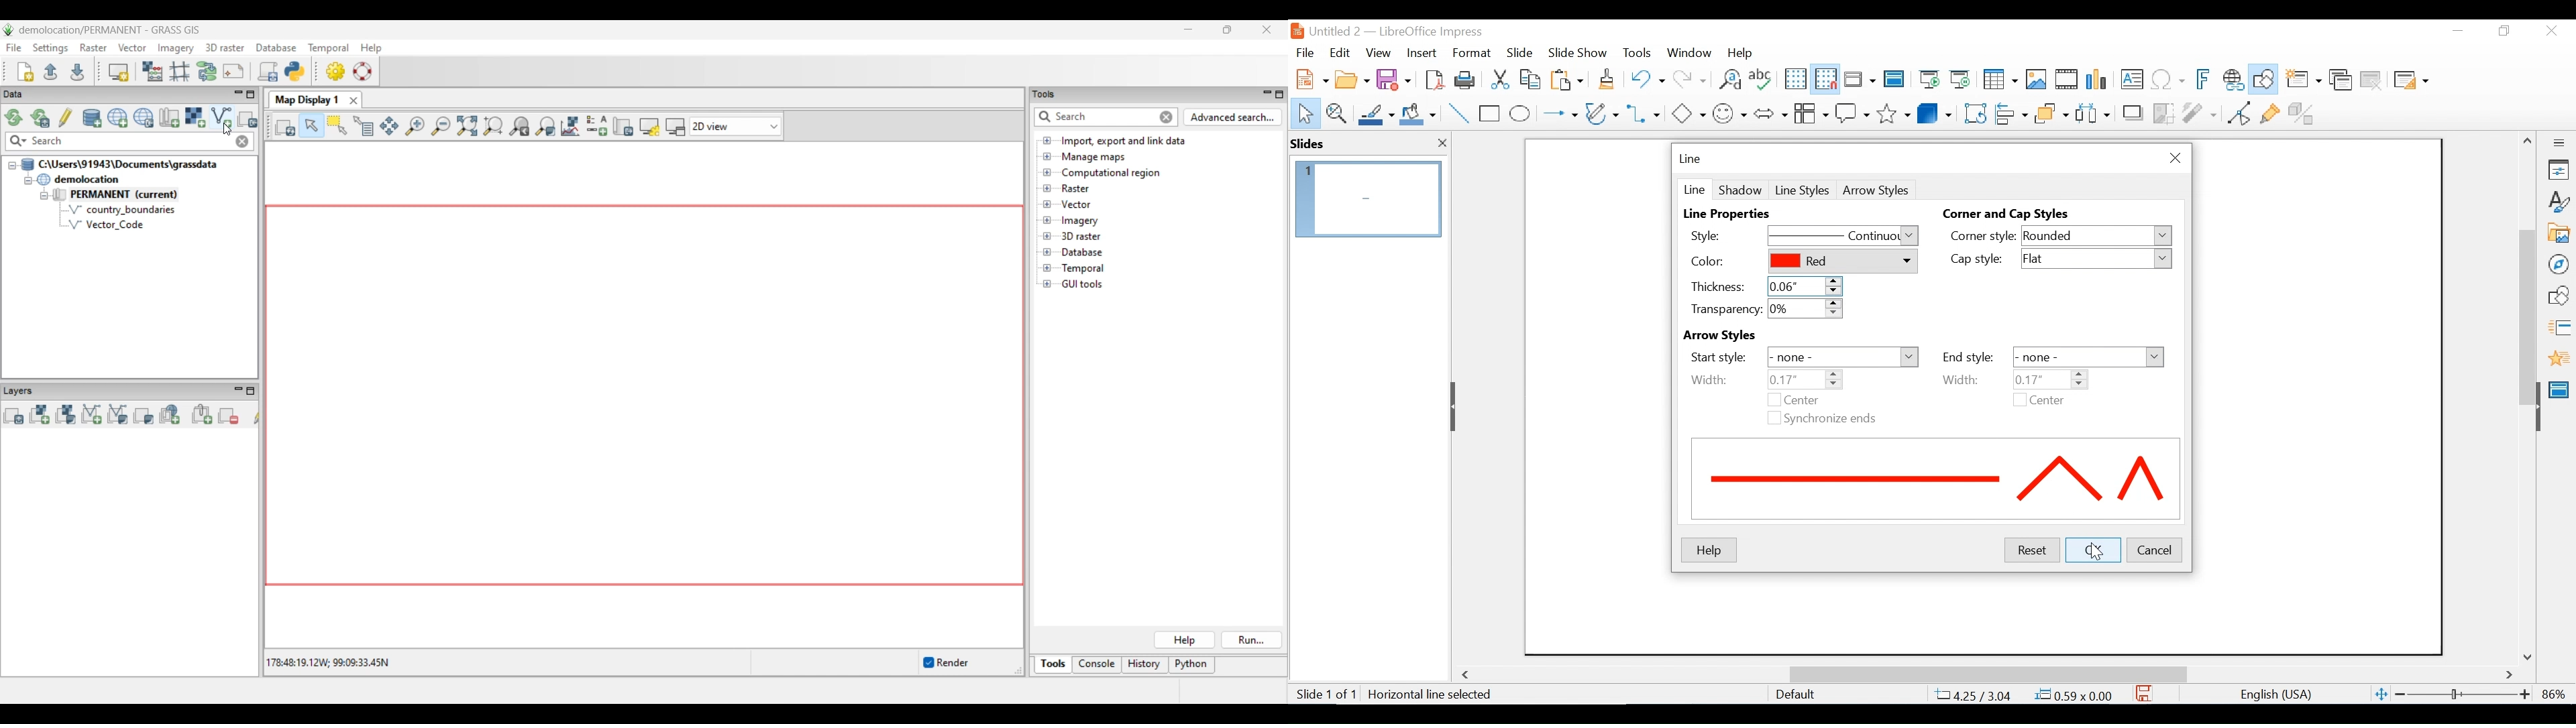 Image resolution: width=2576 pixels, height=728 pixels. What do you see at coordinates (1717, 286) in the screenshot?
I see `Thickness` at bounding box center [1717, 286].